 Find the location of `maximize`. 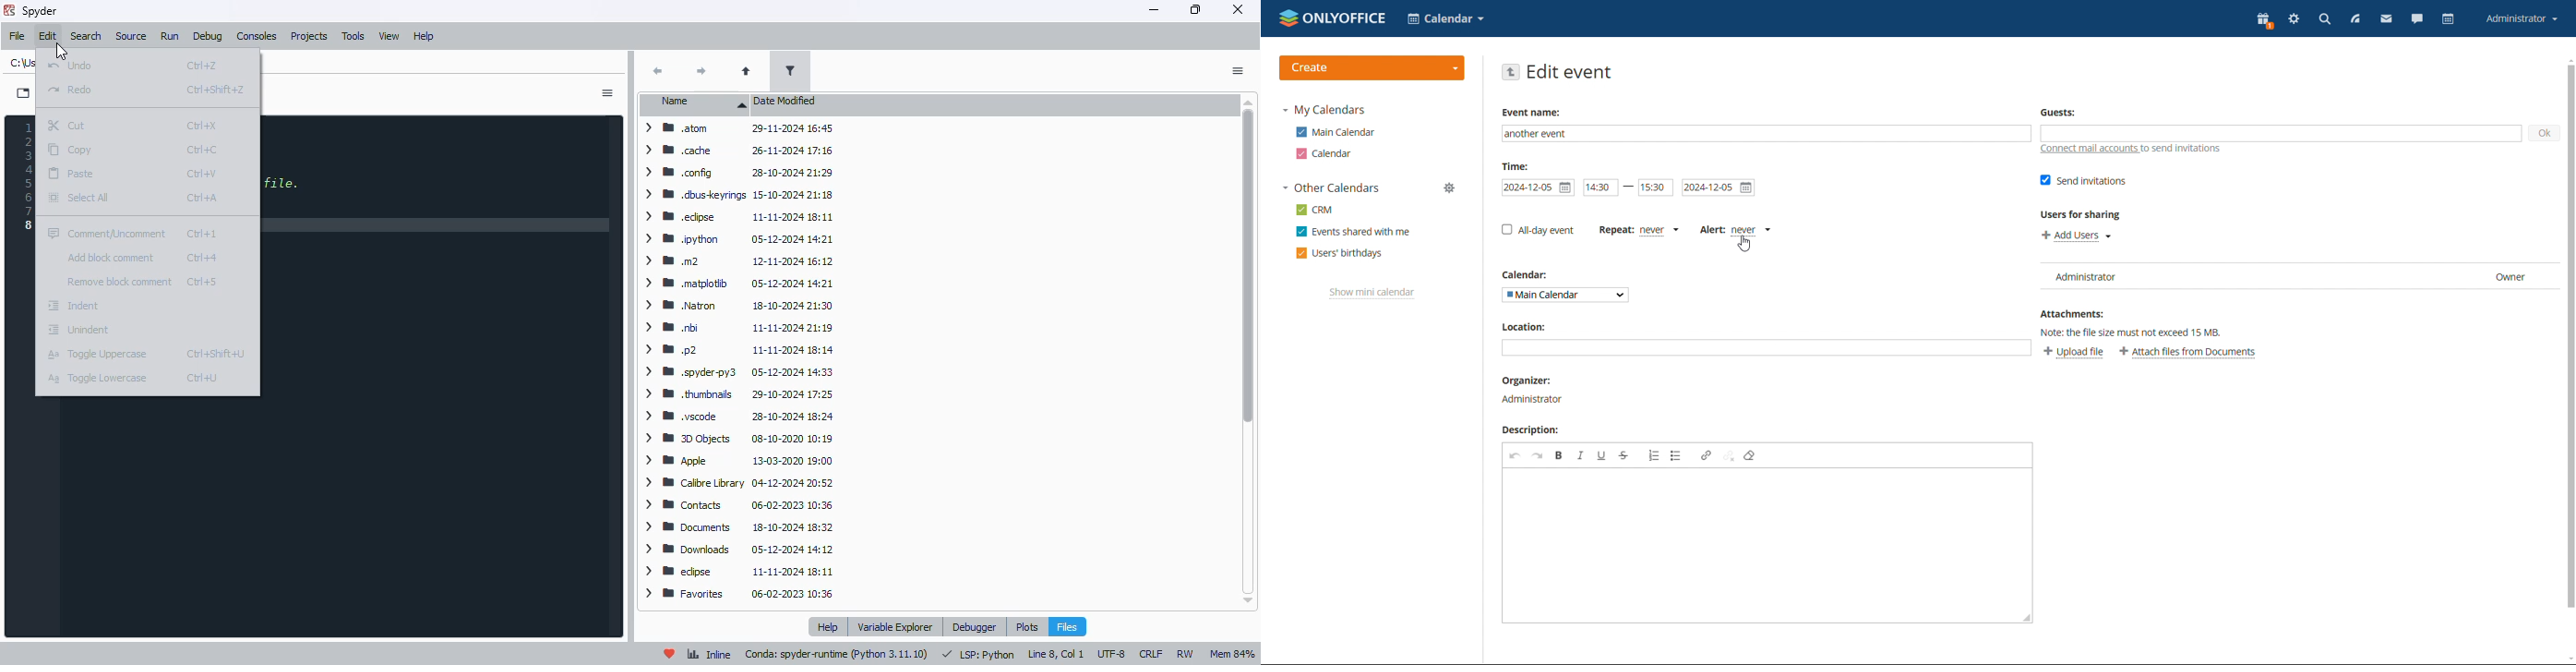

maximize is located at coordinates (1196, 9).